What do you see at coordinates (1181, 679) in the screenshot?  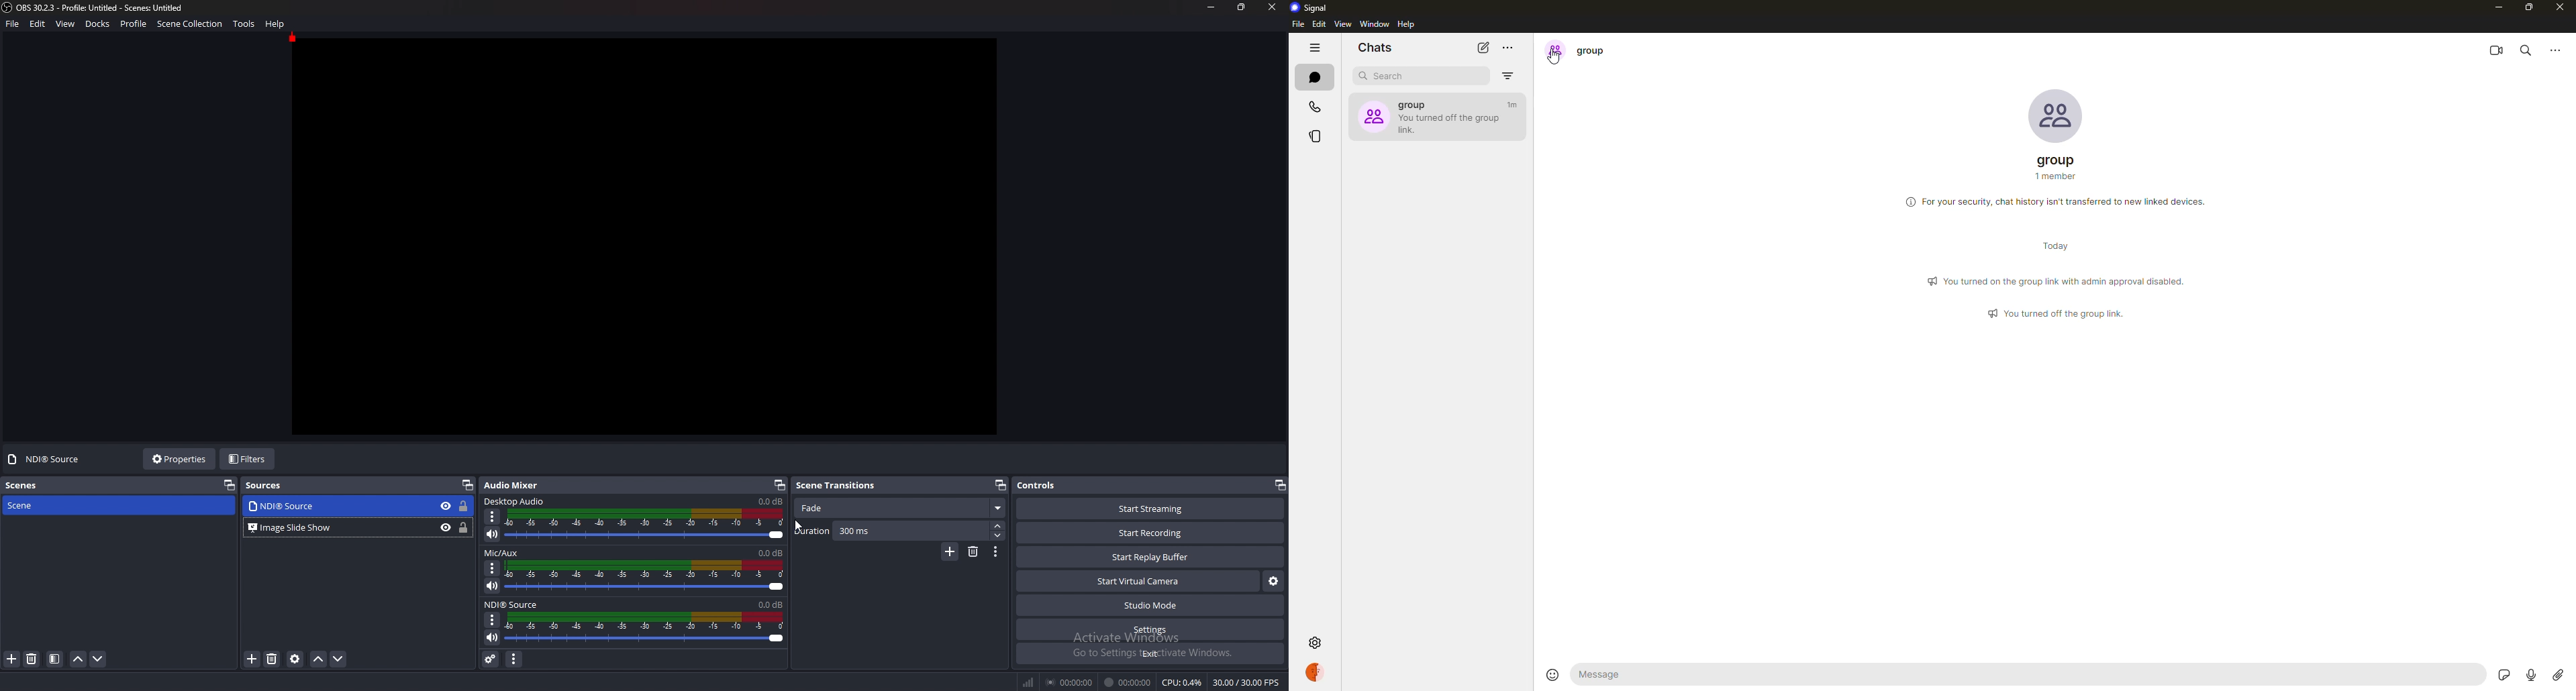 I see `CPu` at bounding box center [1181, 679].